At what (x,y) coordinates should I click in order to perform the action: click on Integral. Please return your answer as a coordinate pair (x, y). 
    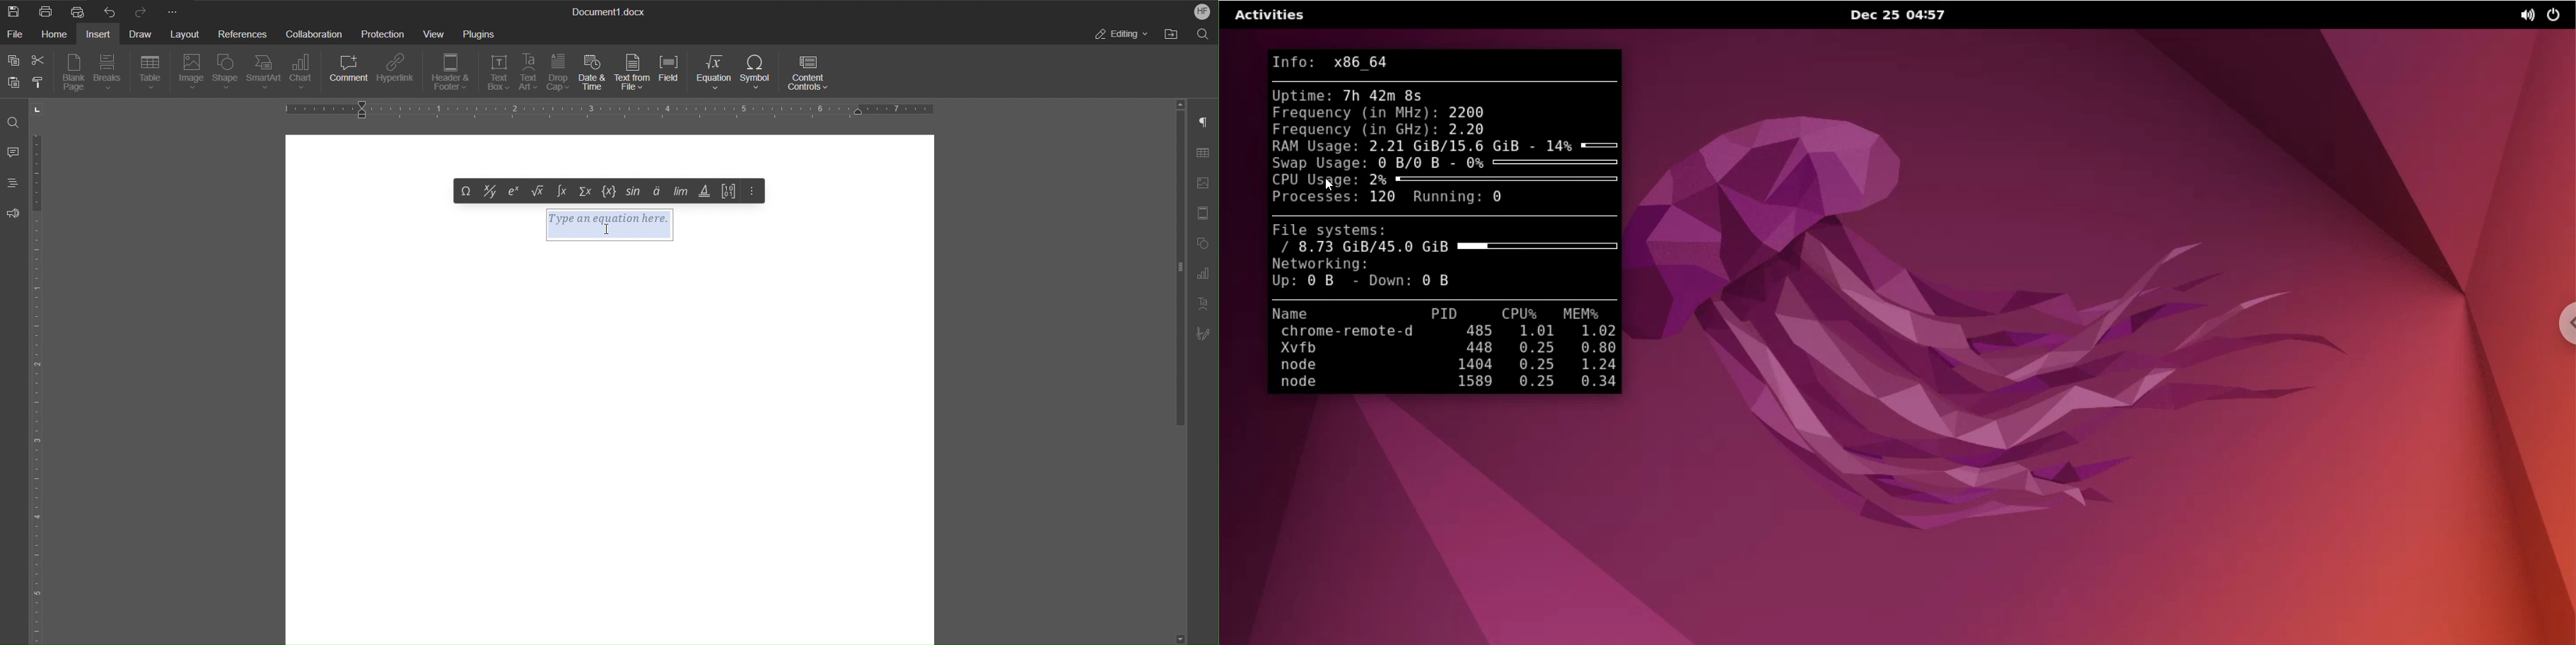
    Looking at the image, I should click on (561, 191).